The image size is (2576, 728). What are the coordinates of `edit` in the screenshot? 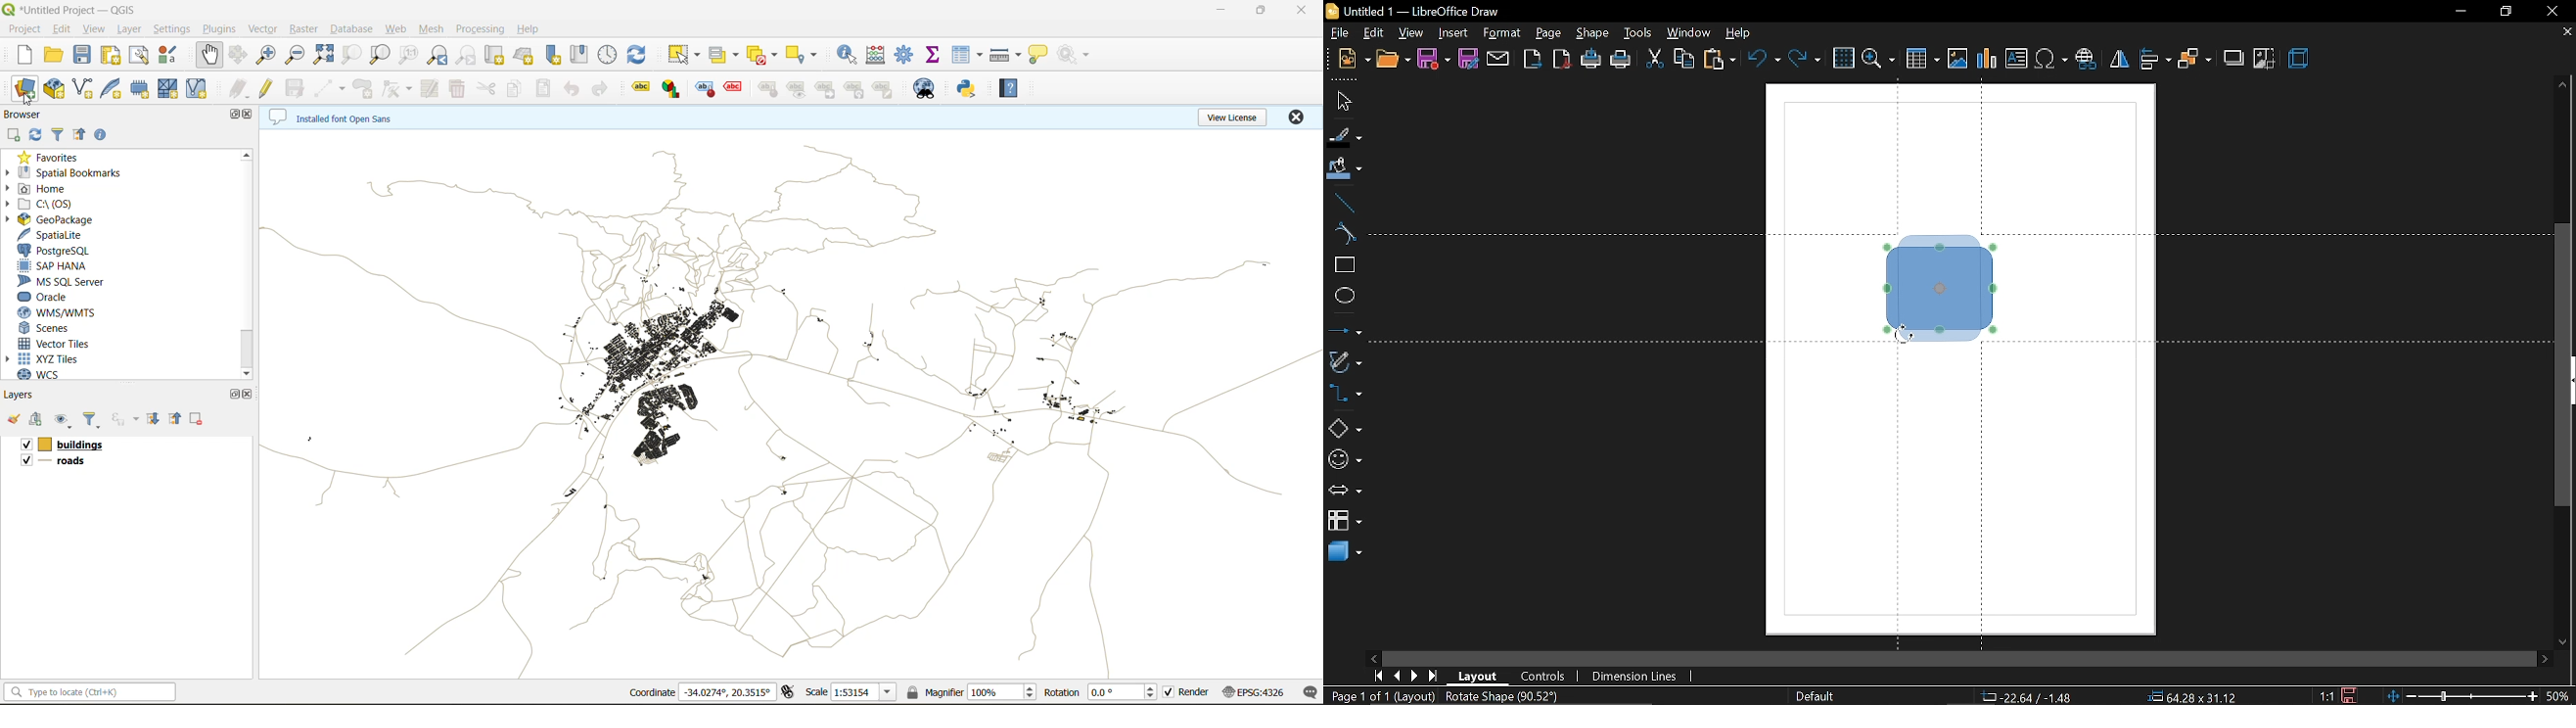 It's located at (1374, 33).